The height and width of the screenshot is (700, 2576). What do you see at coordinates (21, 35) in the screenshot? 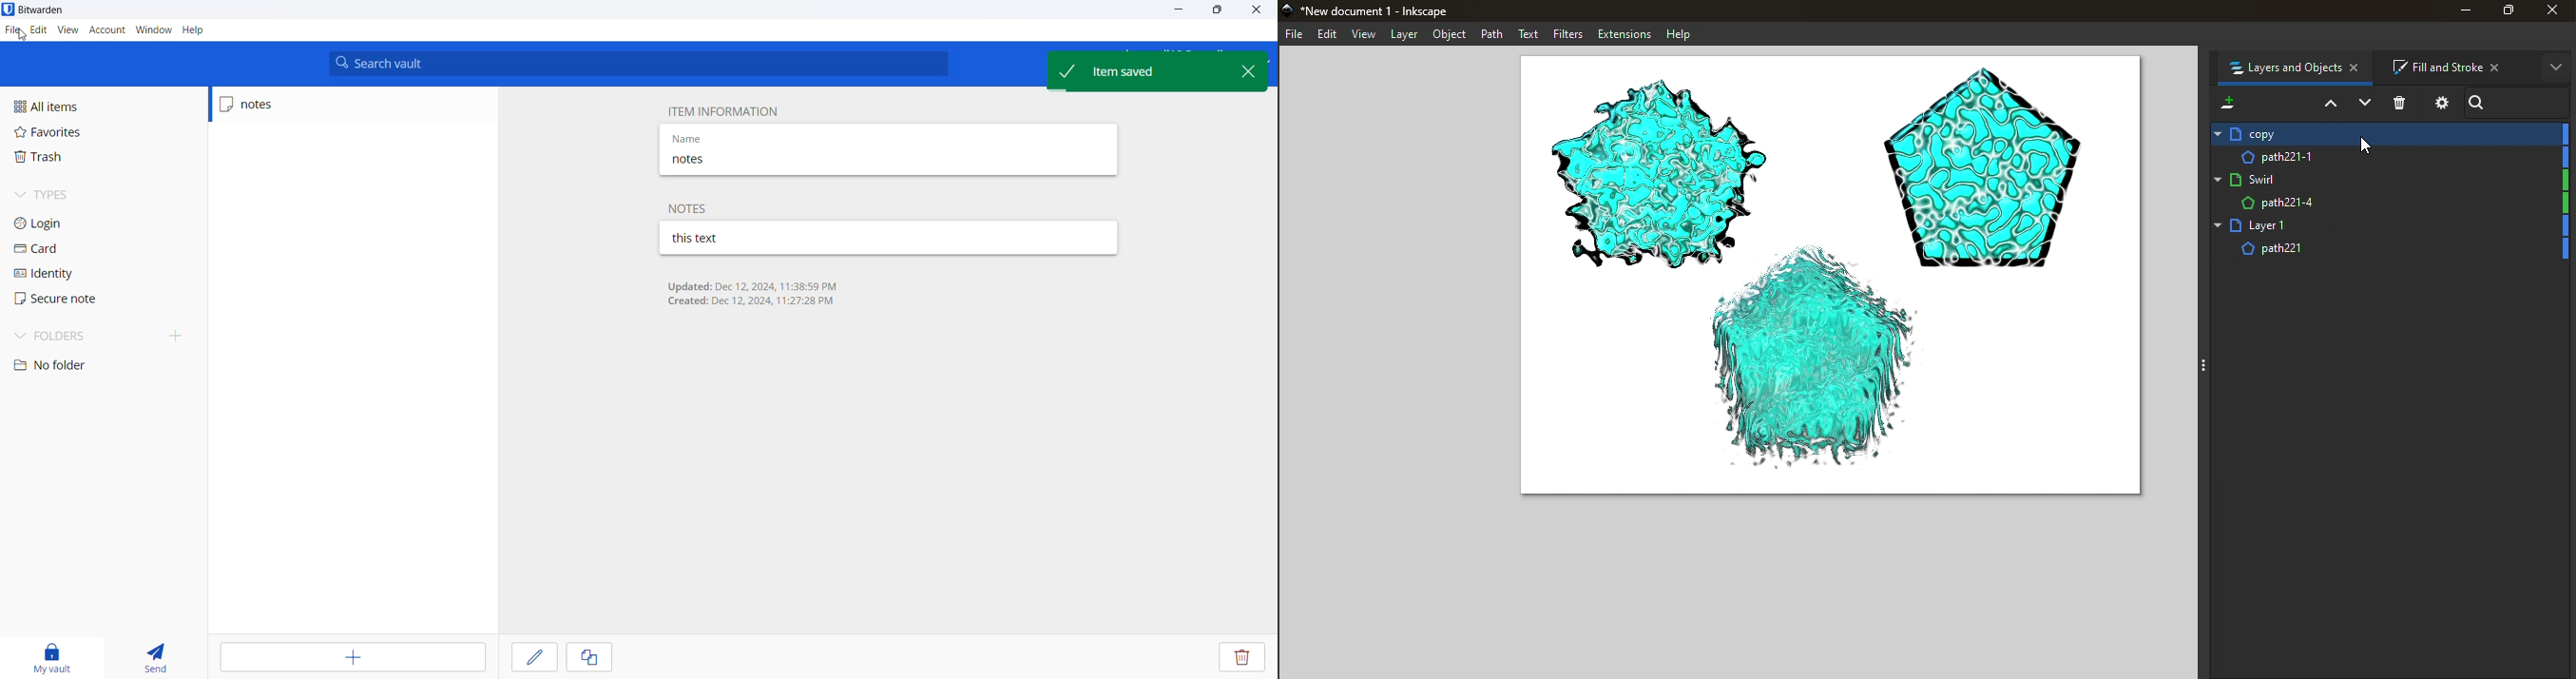
I see `cursor` at bounding box center [21, 35].